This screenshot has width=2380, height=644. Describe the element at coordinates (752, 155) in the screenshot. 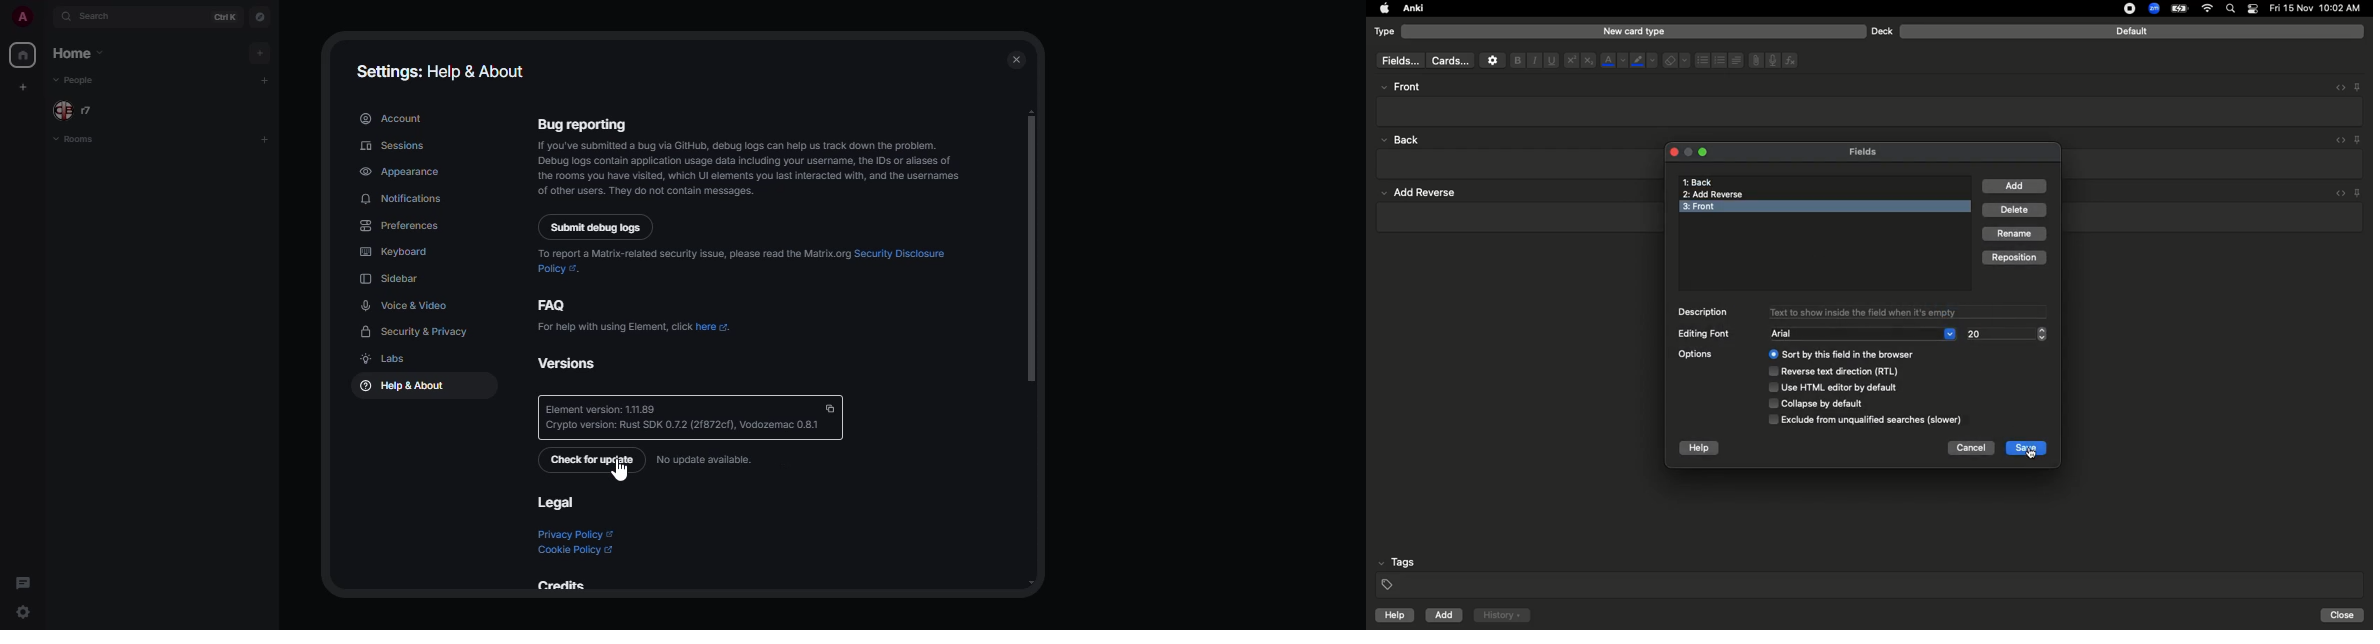

I see `Bug reportingHf youve submied 3 ug vi GID, debug logs can help us rack down he problem.Debug logs contain appication usage daa ncuing your username, th Ds o aases of1a rooms you have visted, which Ul elements you ast neracted with, and the usernamesof other users. They do not contain messages.` at that location.